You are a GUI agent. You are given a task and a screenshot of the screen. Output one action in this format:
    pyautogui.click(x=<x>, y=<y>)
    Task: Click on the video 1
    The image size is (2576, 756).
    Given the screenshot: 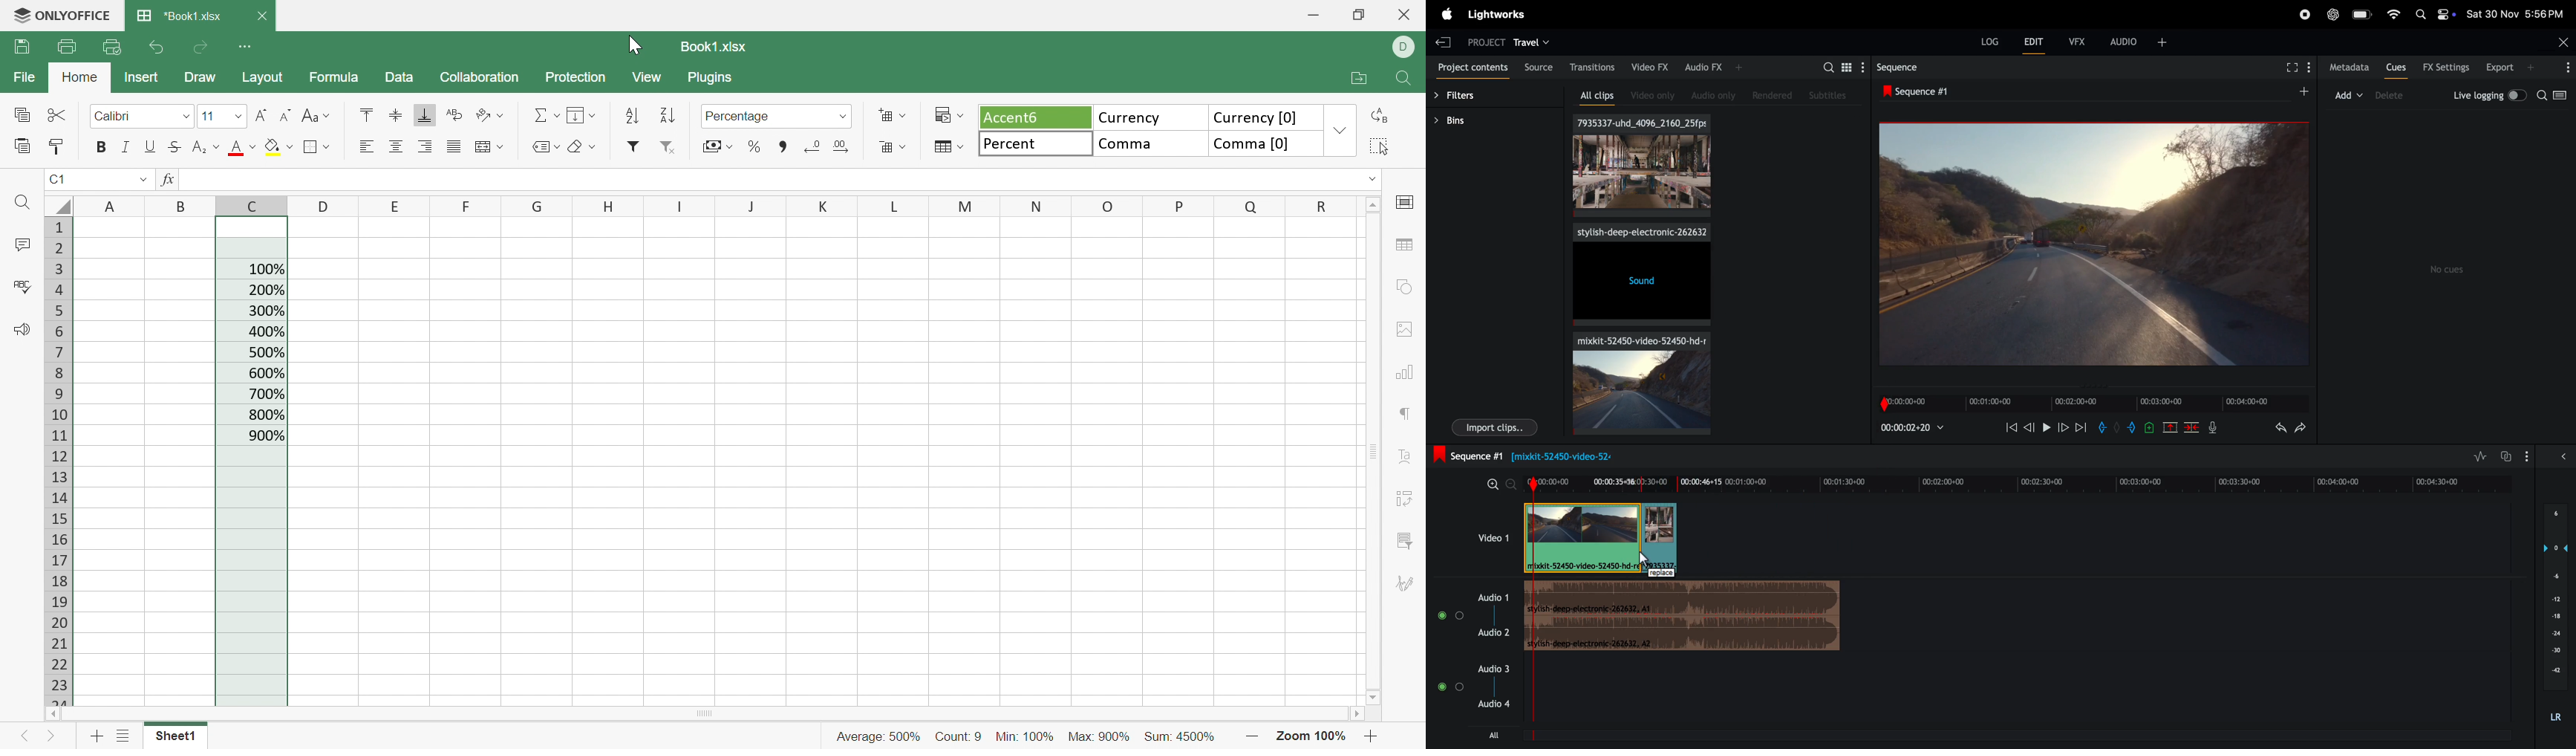 What is the action you would take?
    pyautogui.click(x=1491, y=537)
    